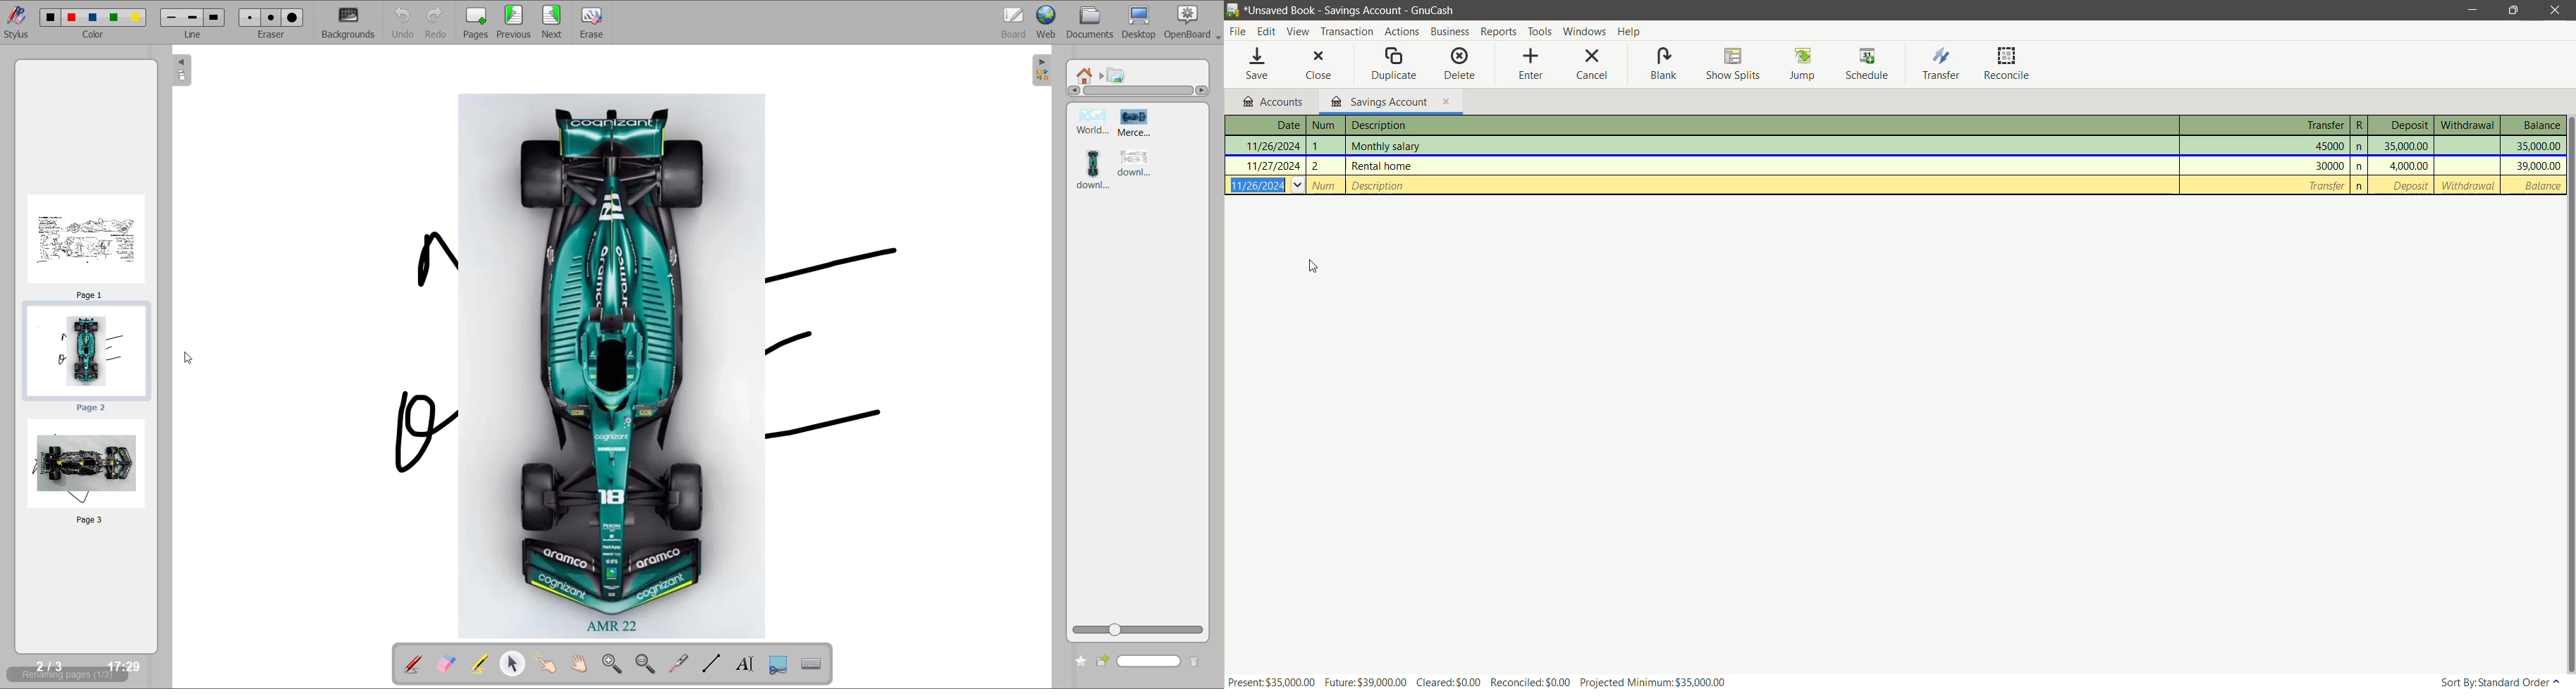 The height and width of the screenshot is (700, 2576). What do you see at coordinates (350, 22) in the screenshot?
I see `backgrounds` at bounding box center [350, 22].